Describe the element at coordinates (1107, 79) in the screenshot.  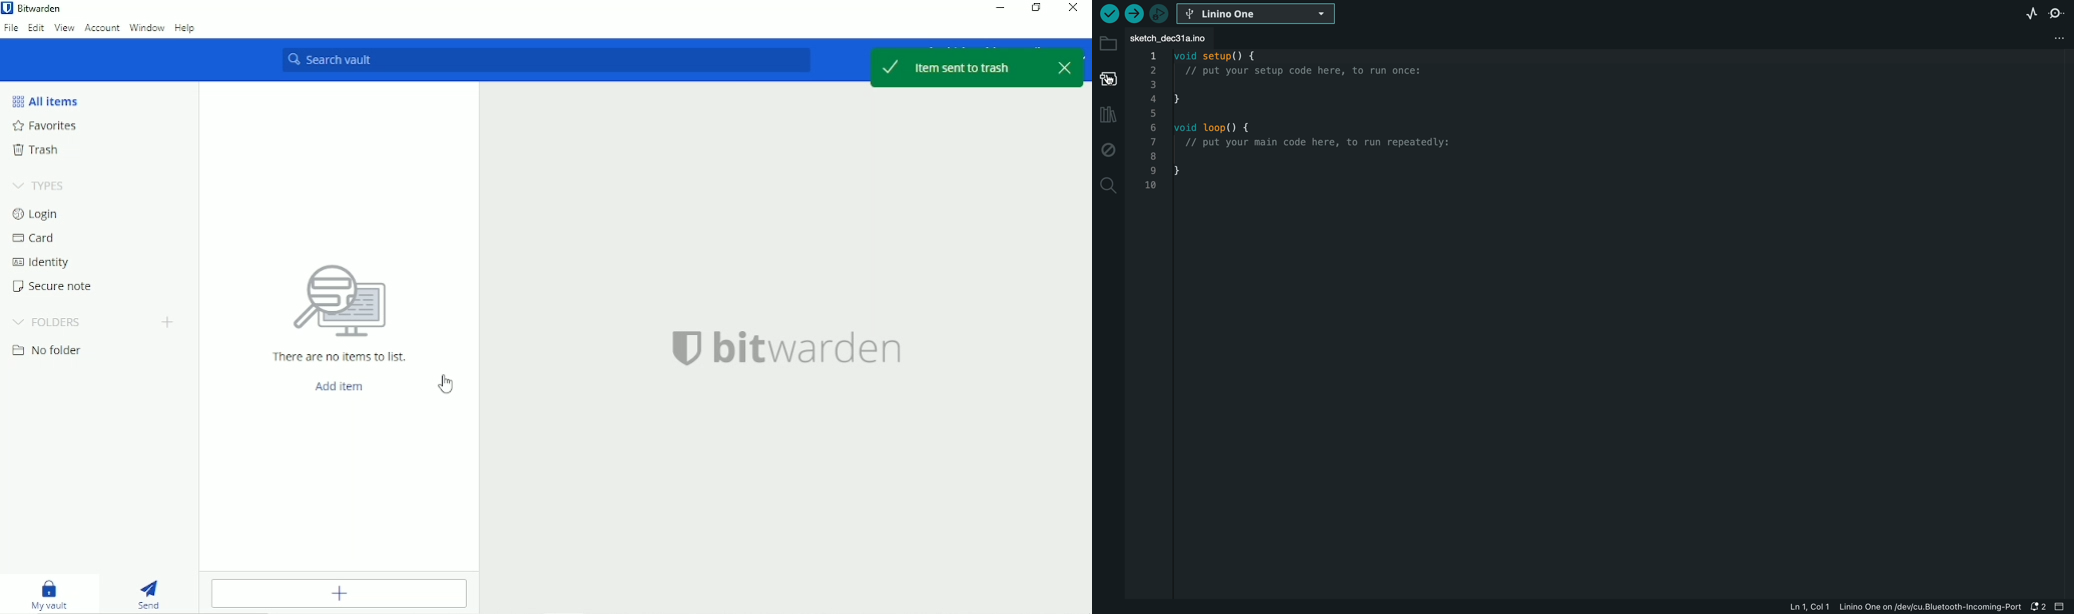
I see `board manager` at that location.